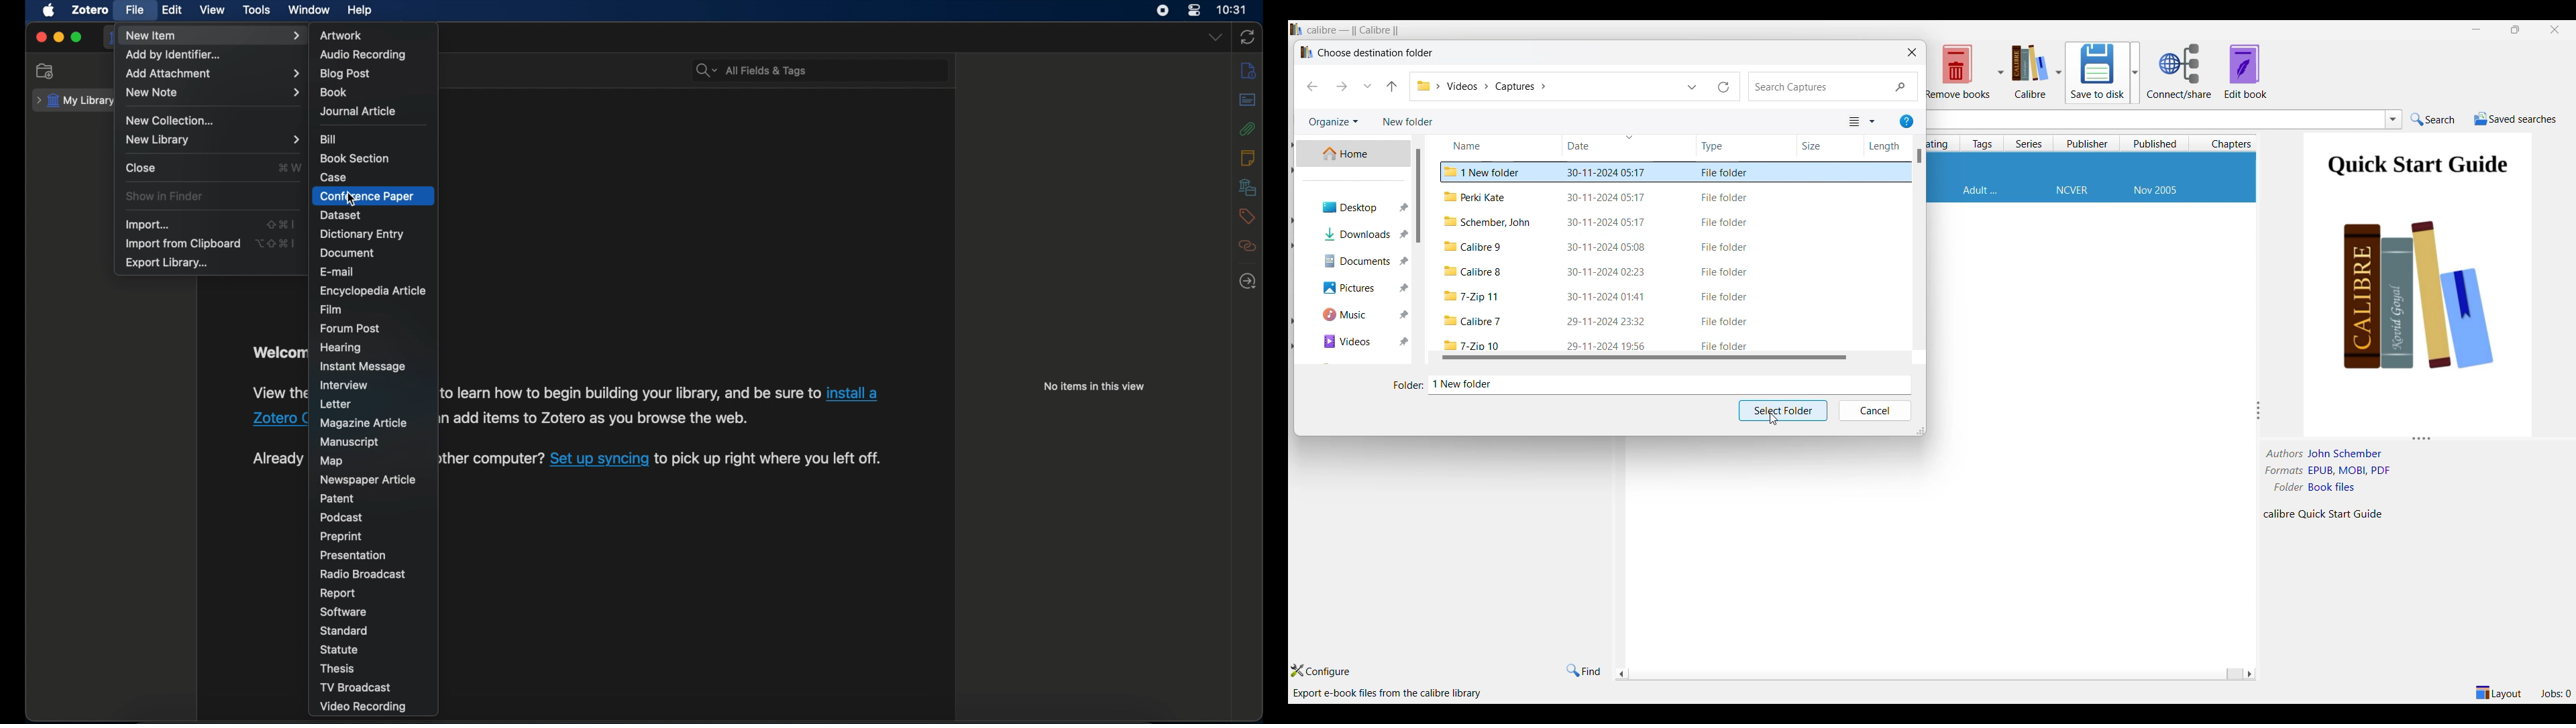  I want to click on interview, so click(343, 385).